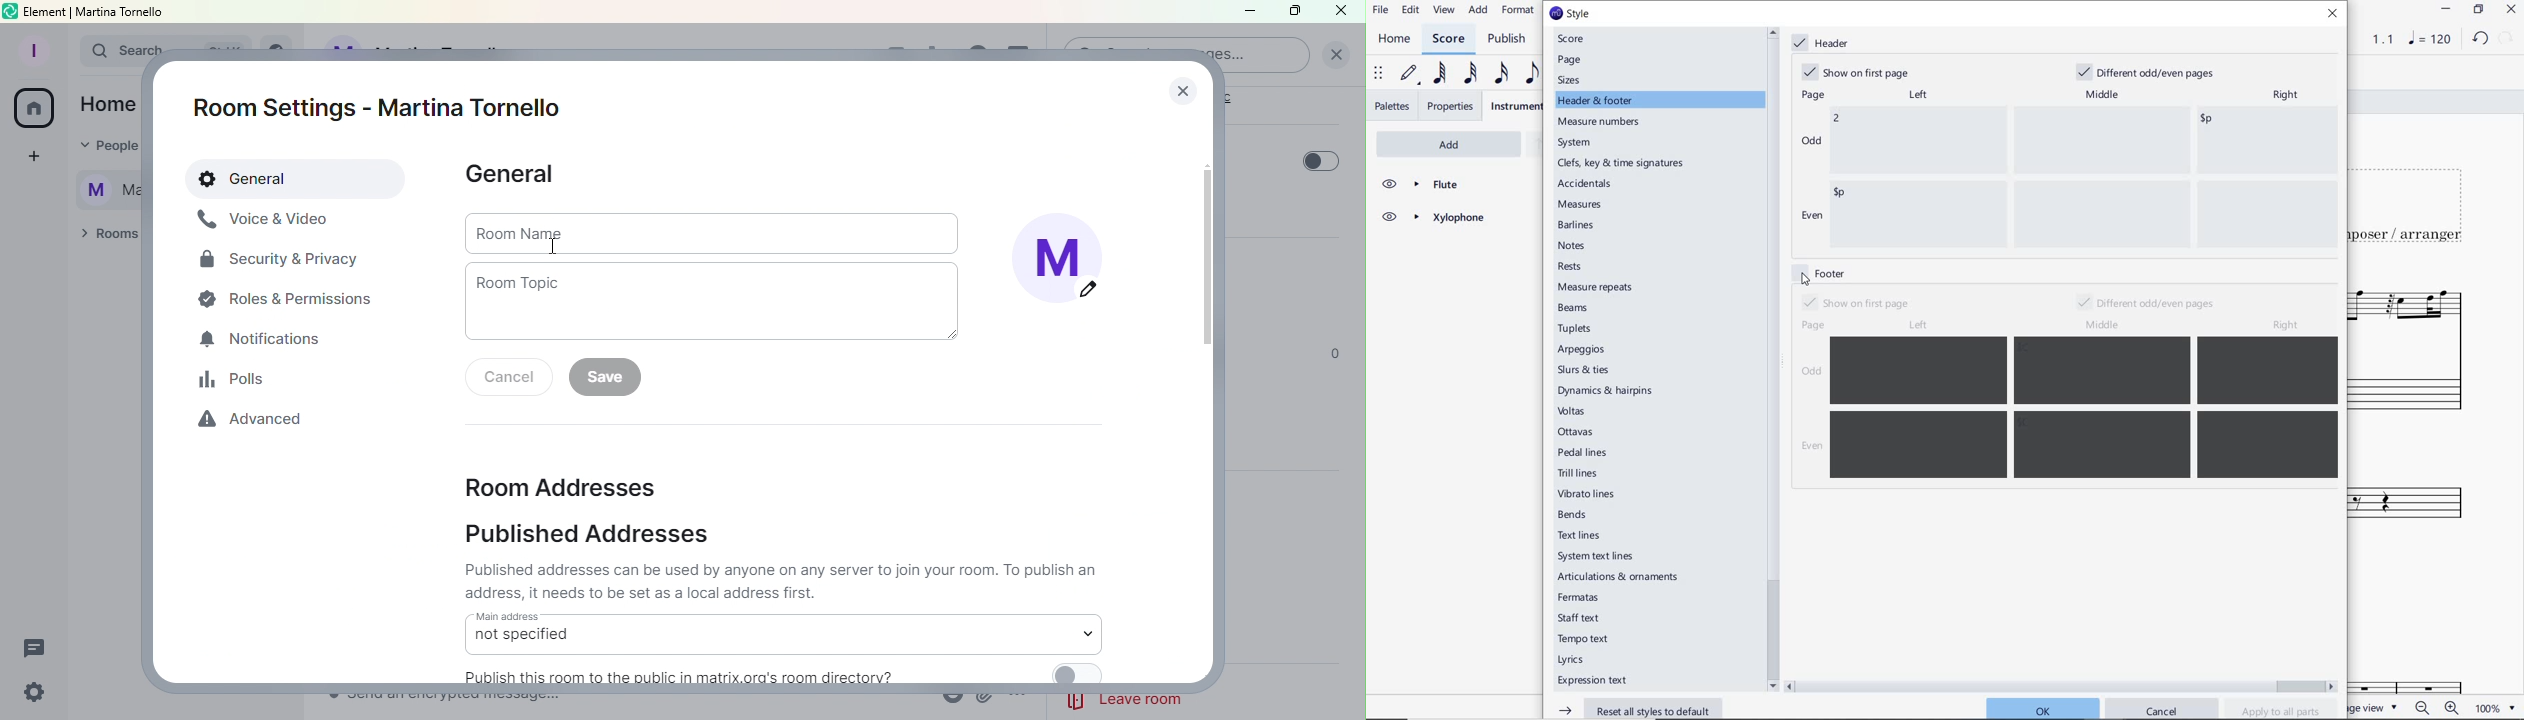  I want to click on footer, so click(1818, 272).